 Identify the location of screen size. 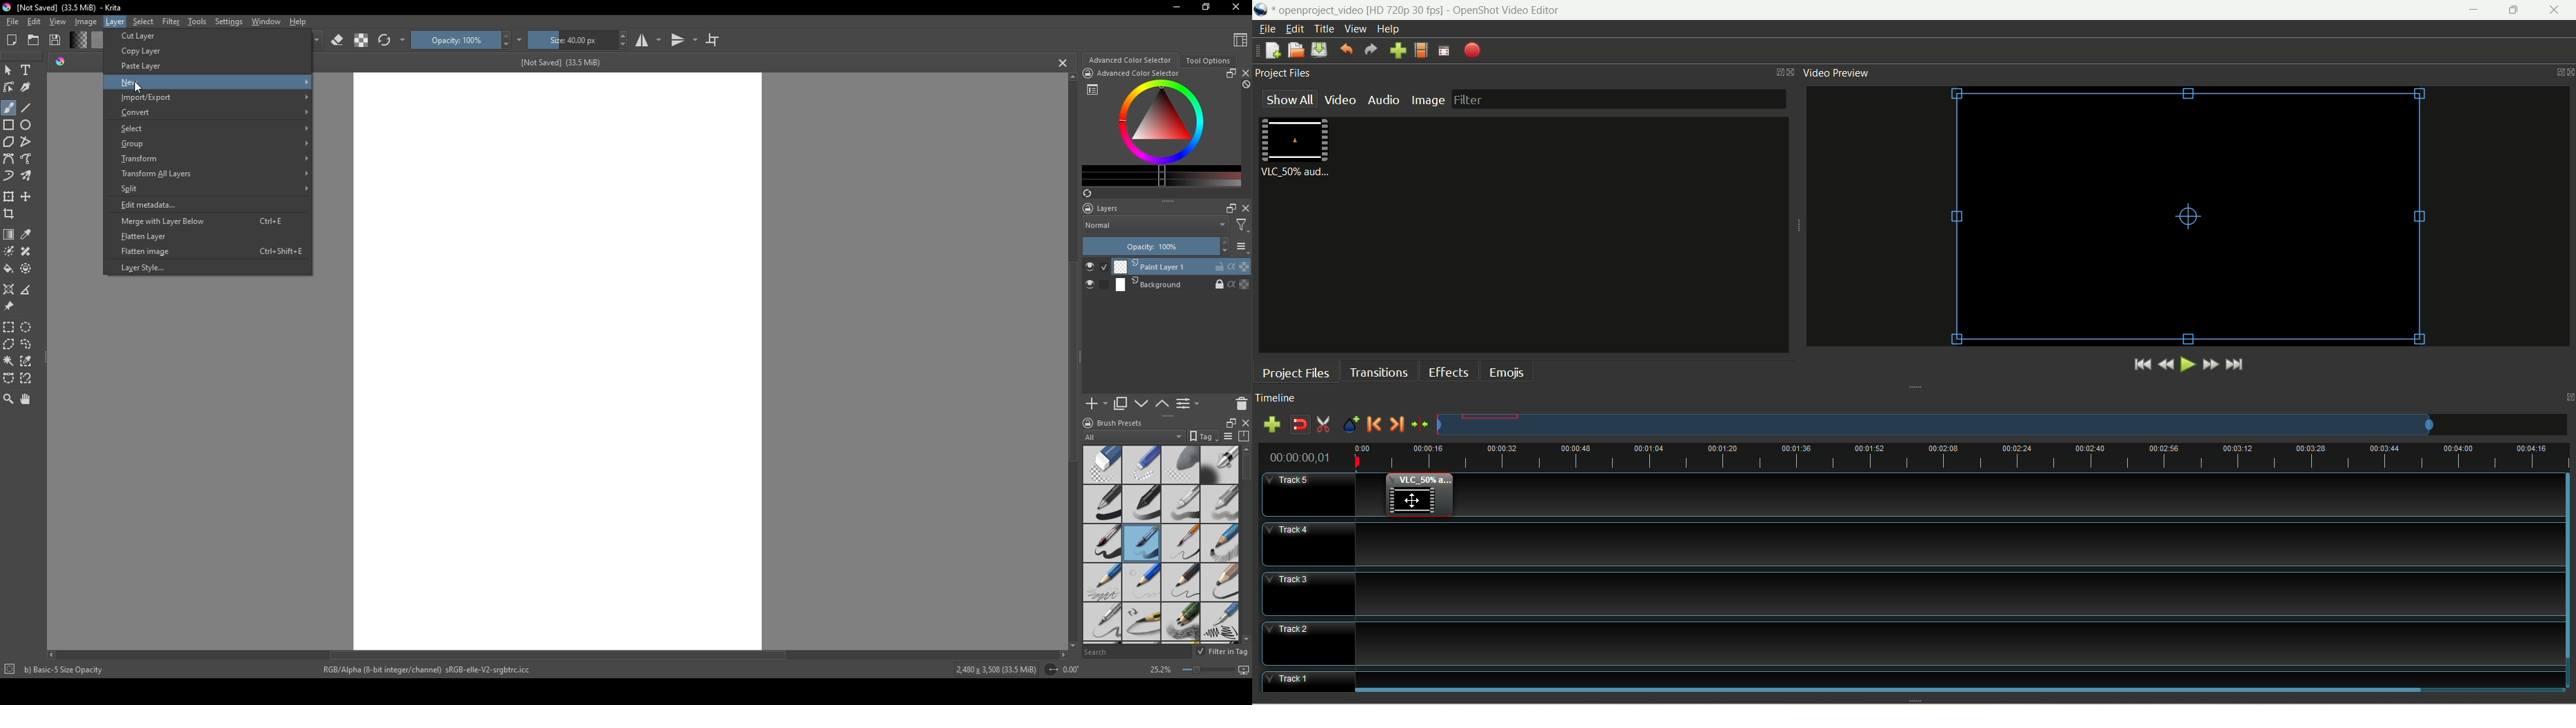
(1214, 671).